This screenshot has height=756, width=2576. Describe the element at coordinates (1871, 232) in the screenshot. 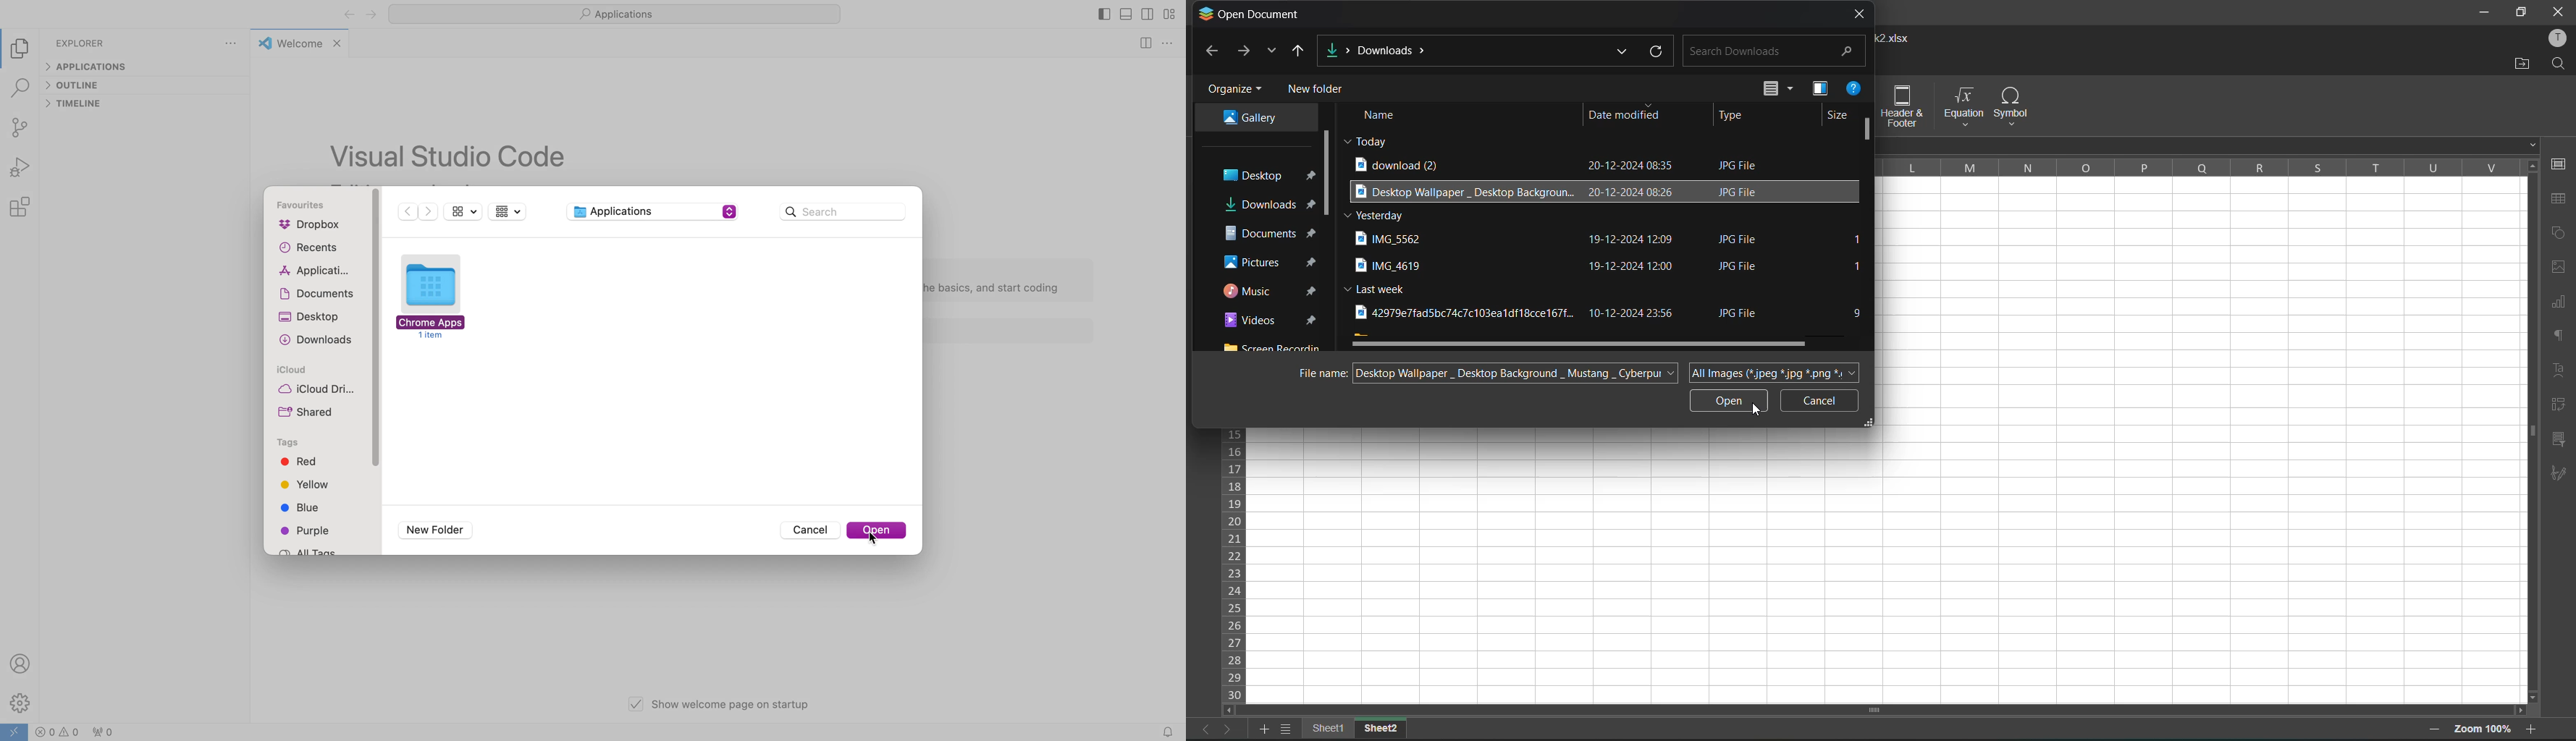

I see `scroll bar` at that location.